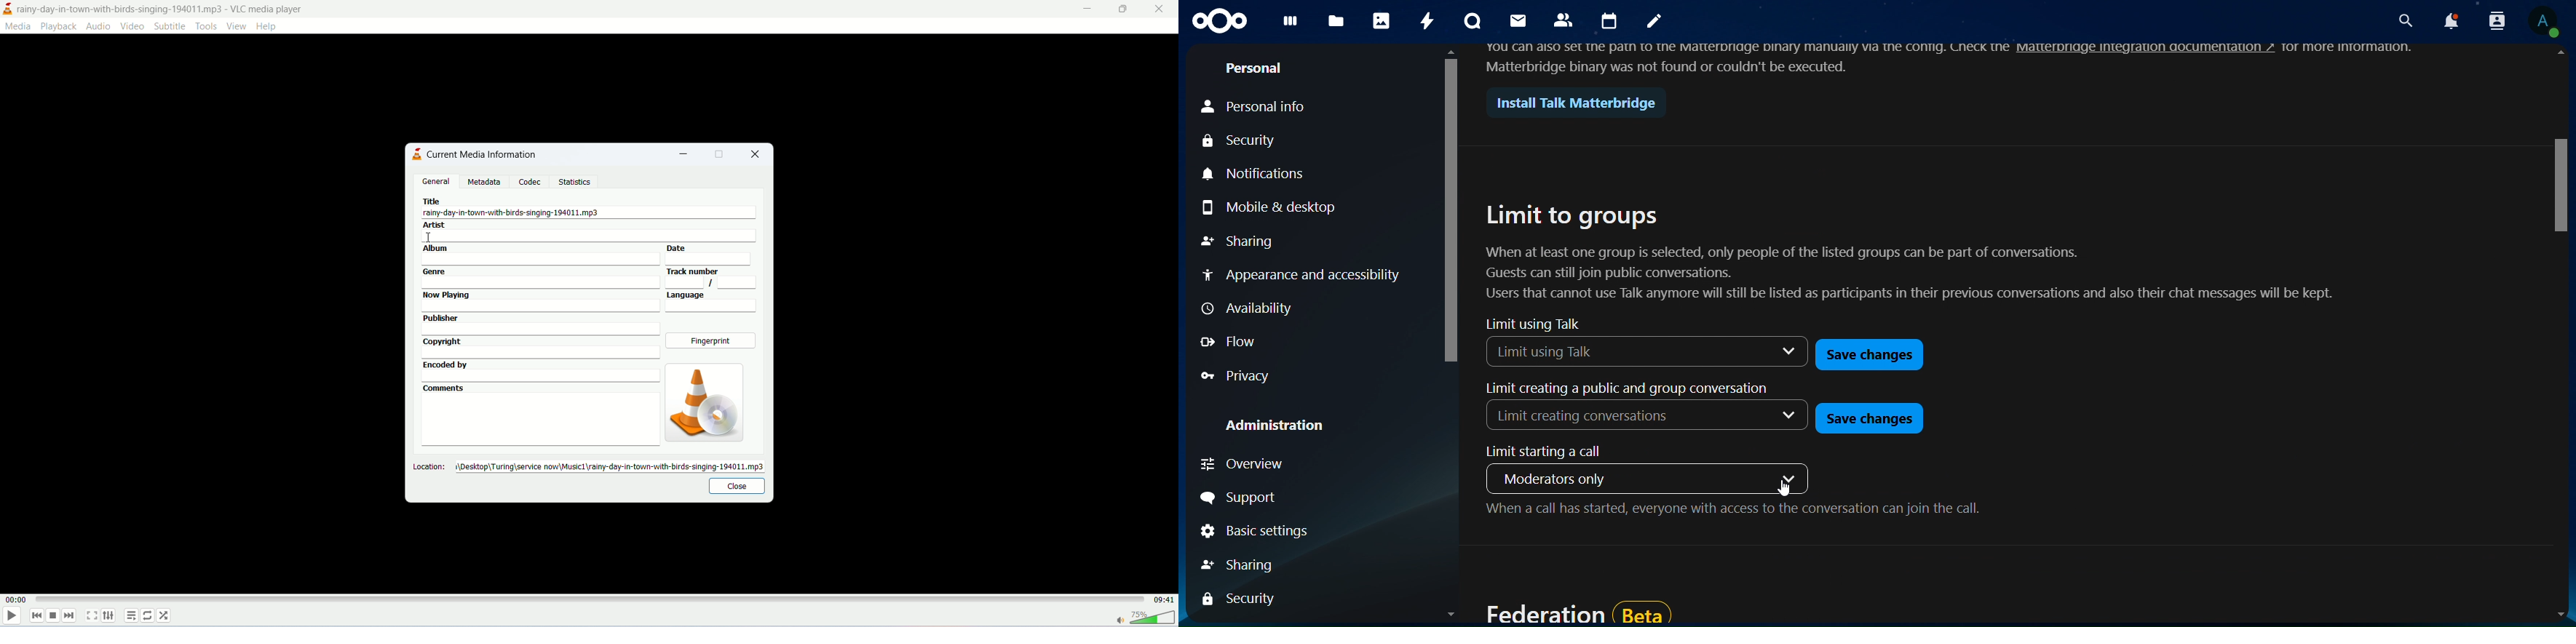  Describe the element at coordinates (269, 28) in the screenshot. I see `help` at that location.